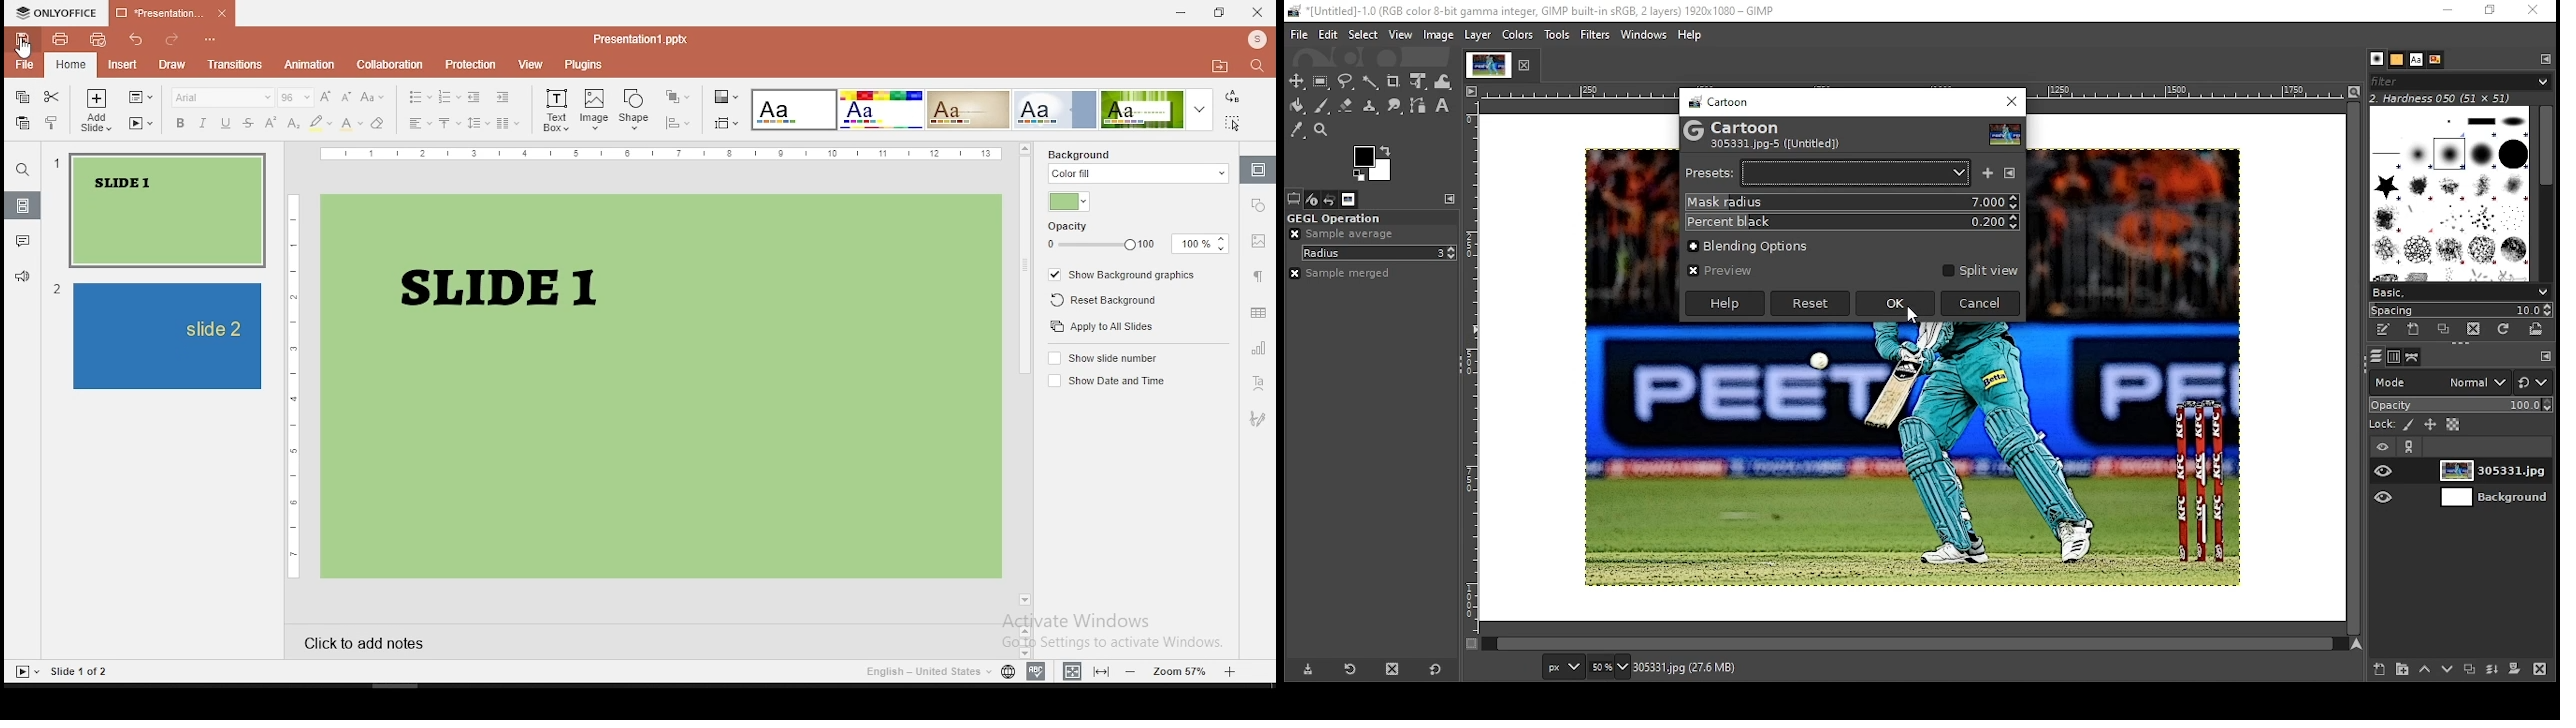 Image resolution: width=2576 pixels, height=728 pixels. Describe the element at coordinates (2441, 382) in the screenshot. I see `mode` at that location.